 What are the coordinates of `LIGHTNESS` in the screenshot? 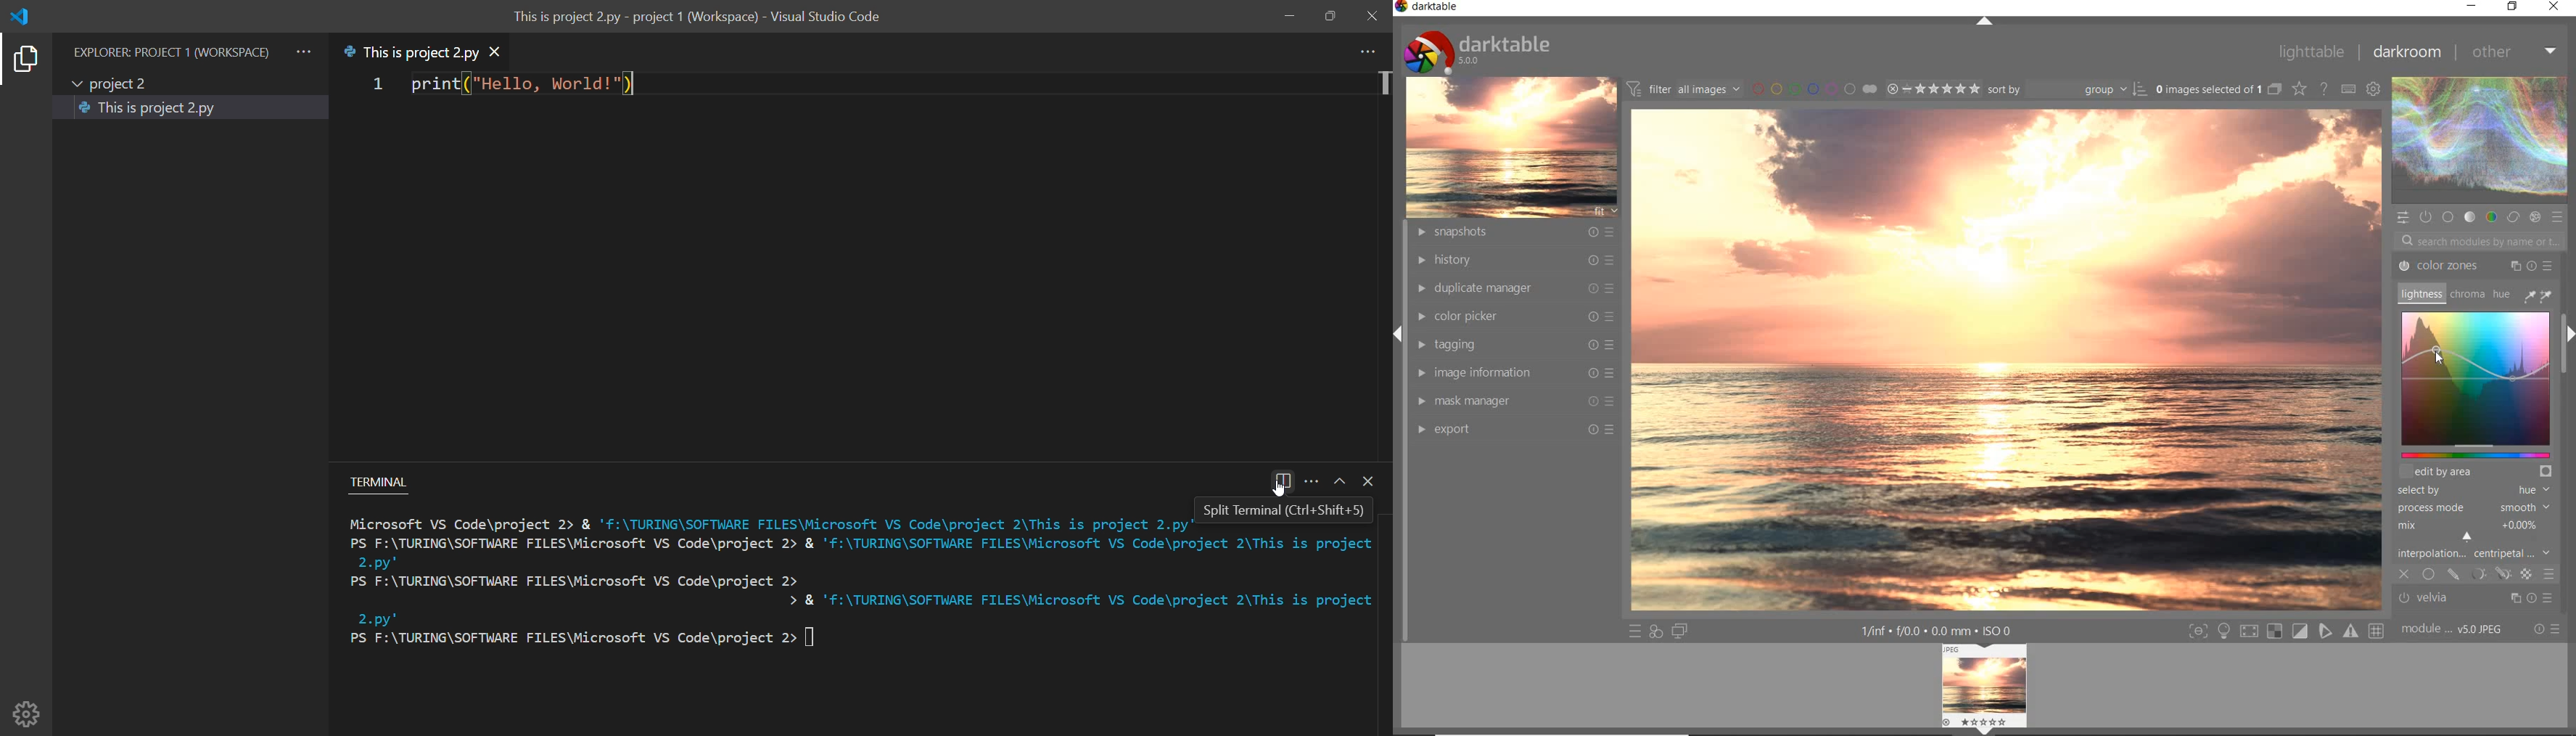 It's located at (2420, 293).